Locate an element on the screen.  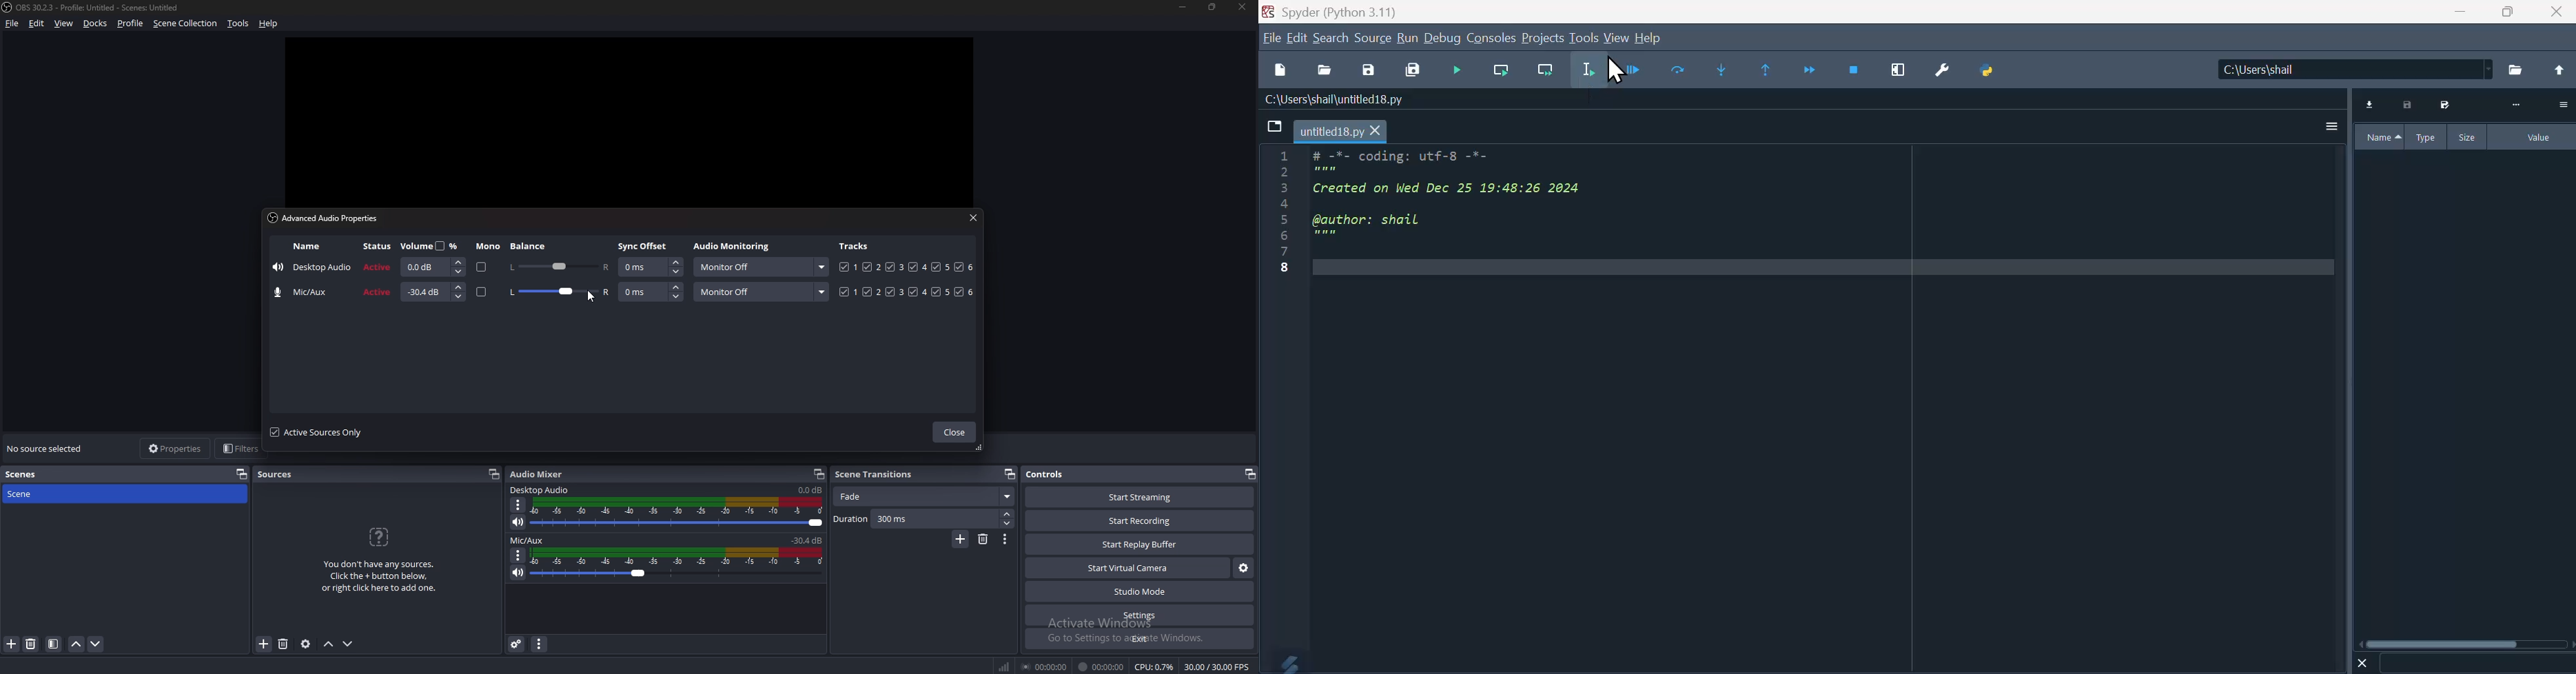
monitor off is located at coordinates (761, 291).